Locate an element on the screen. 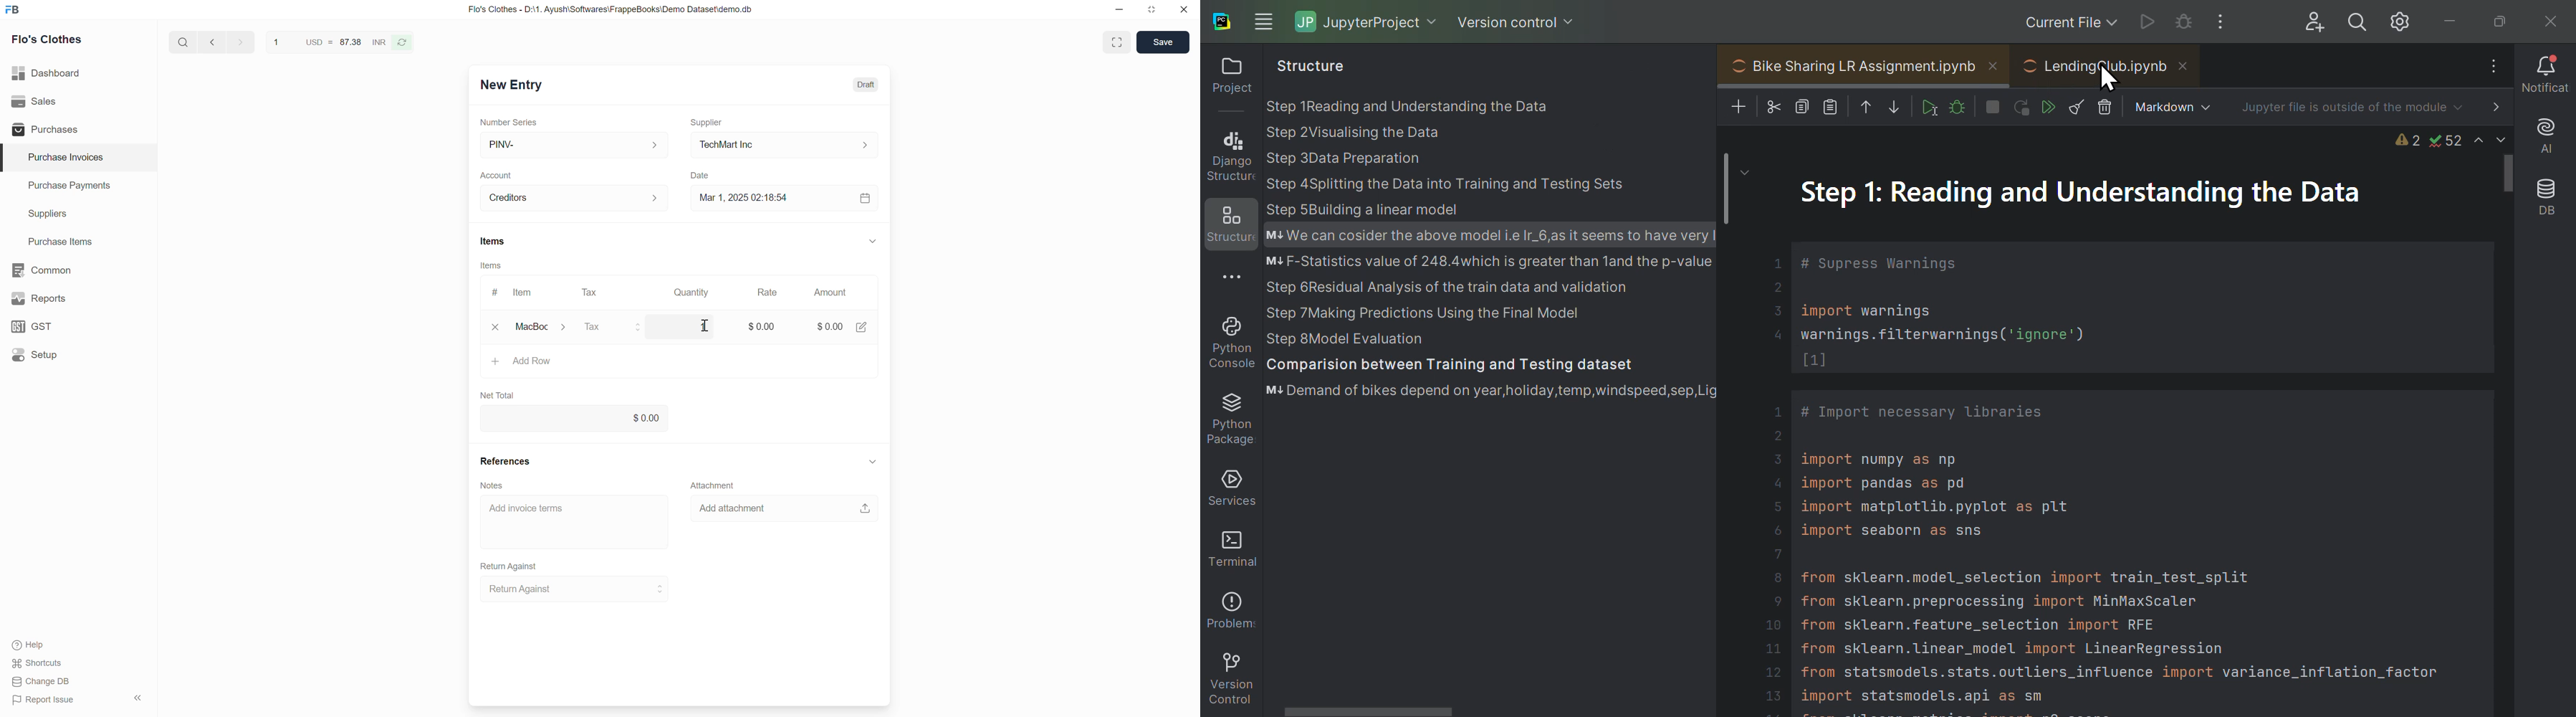 This screenshot has height=728, width=2576. Previous is located at coordinates (212, 41).